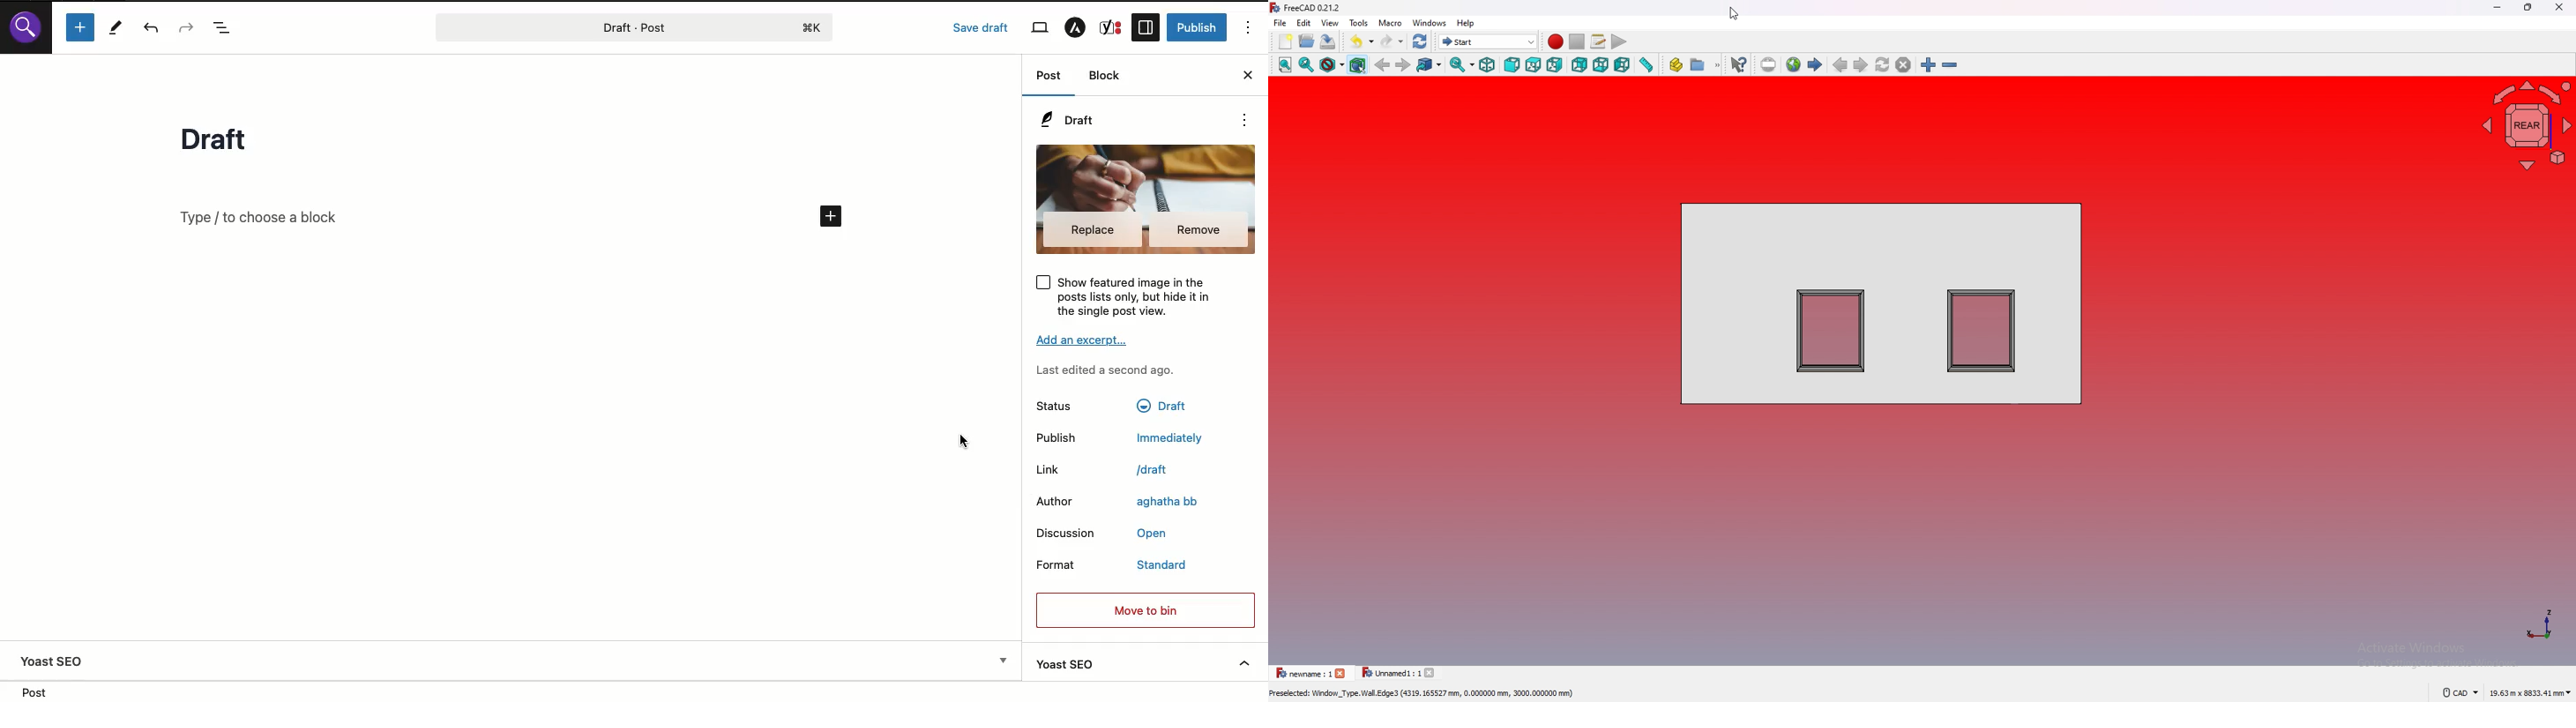 Image resolution: width=2576 pixels, height=728 pixels. Describe the element at coordinates (1084, 340) in the screenshot. I see `Add excerpt` at that location.